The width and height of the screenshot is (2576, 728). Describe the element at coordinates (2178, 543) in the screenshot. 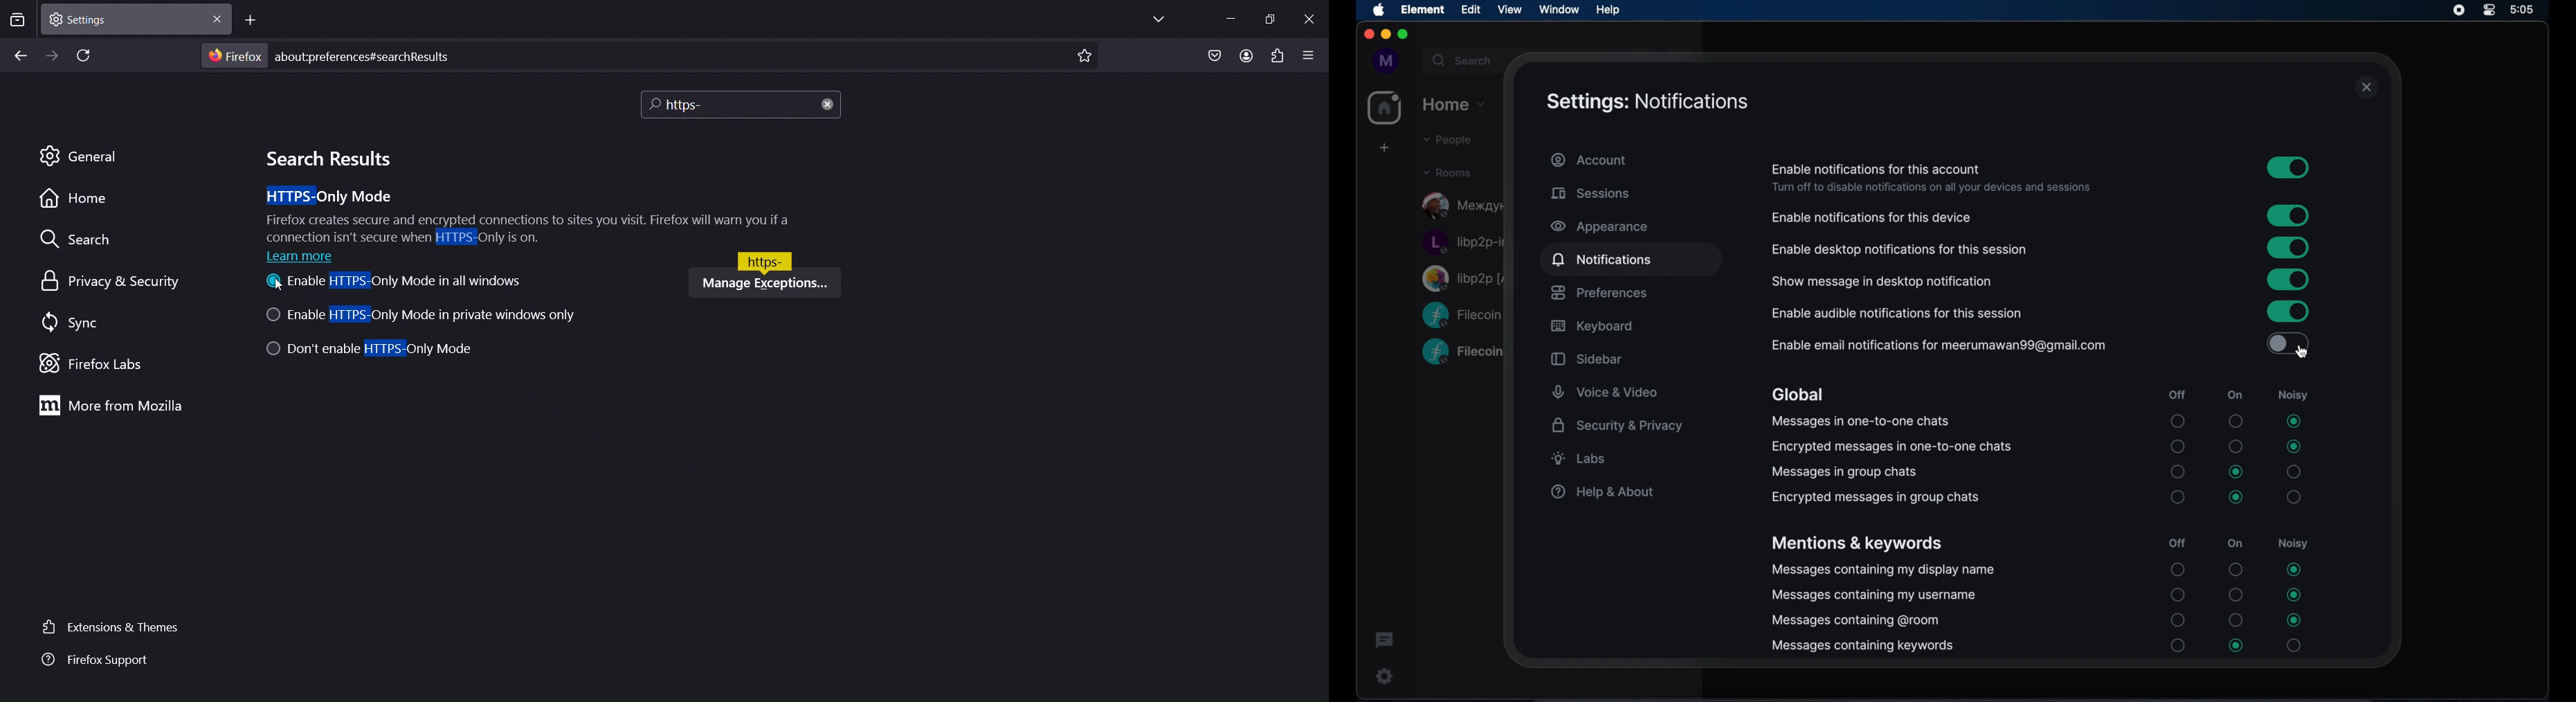

I see `off` at that location.